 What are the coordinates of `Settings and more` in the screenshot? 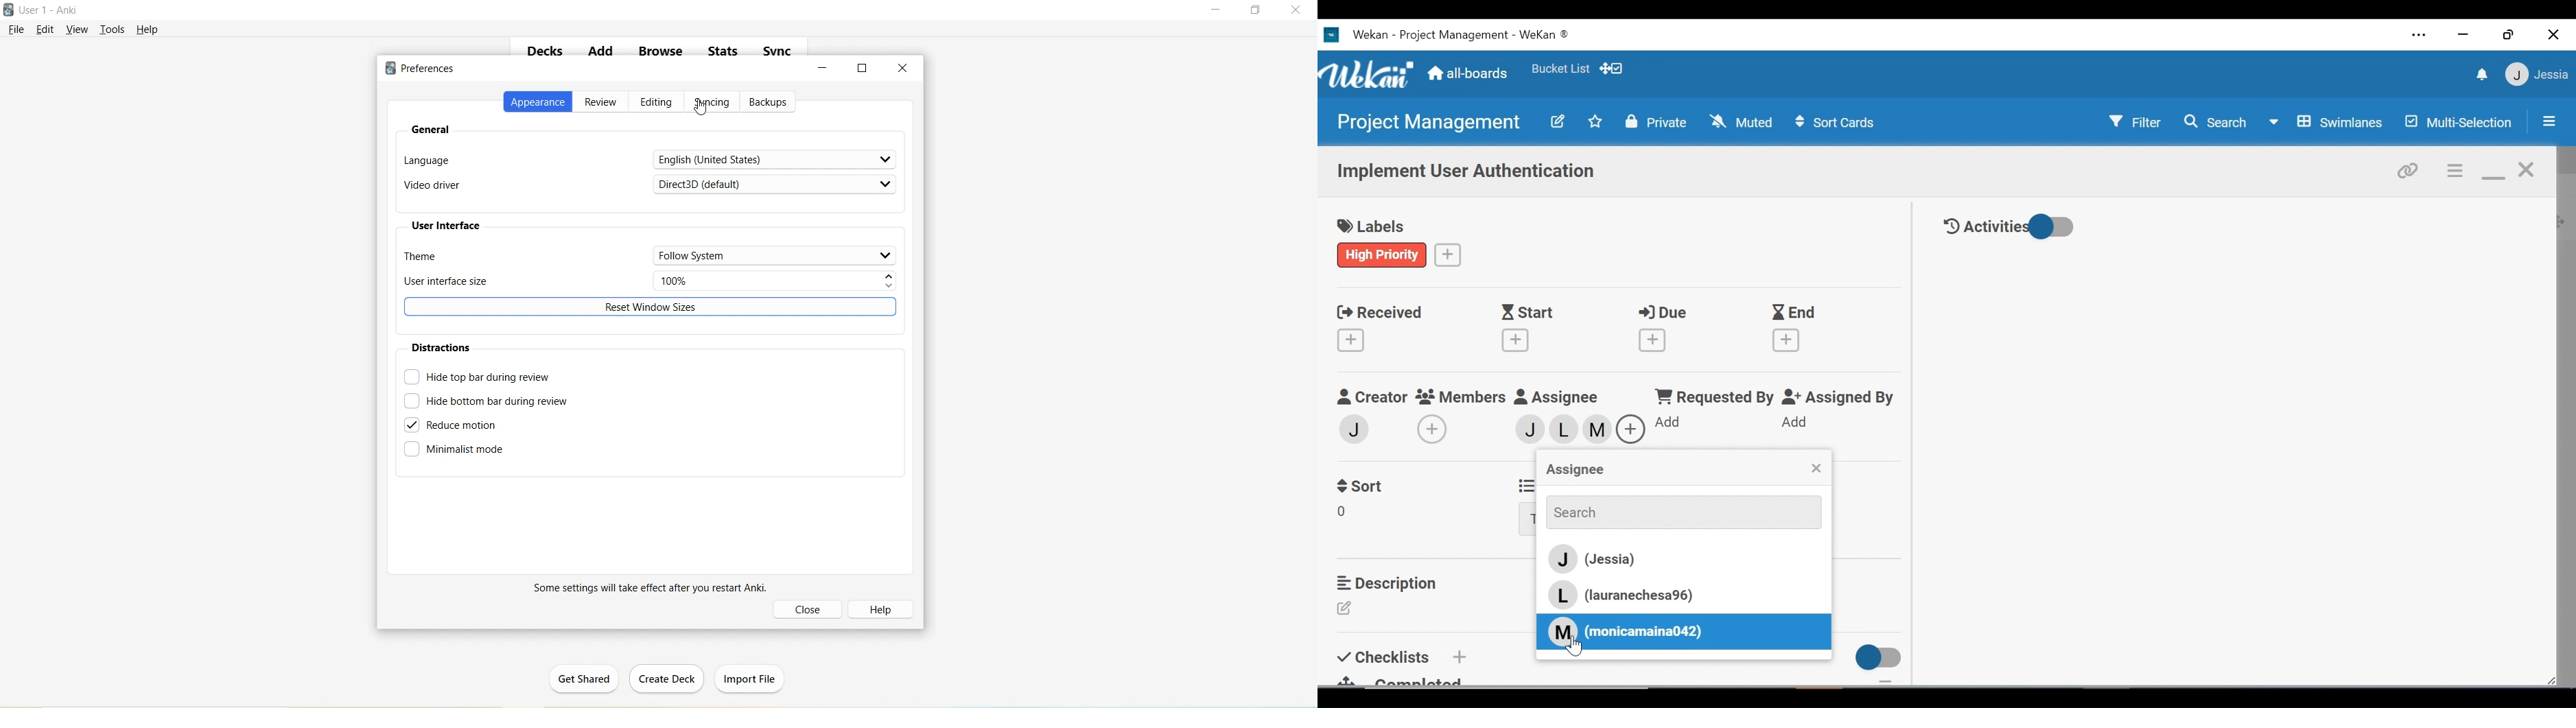 It's located at (2420, 37).